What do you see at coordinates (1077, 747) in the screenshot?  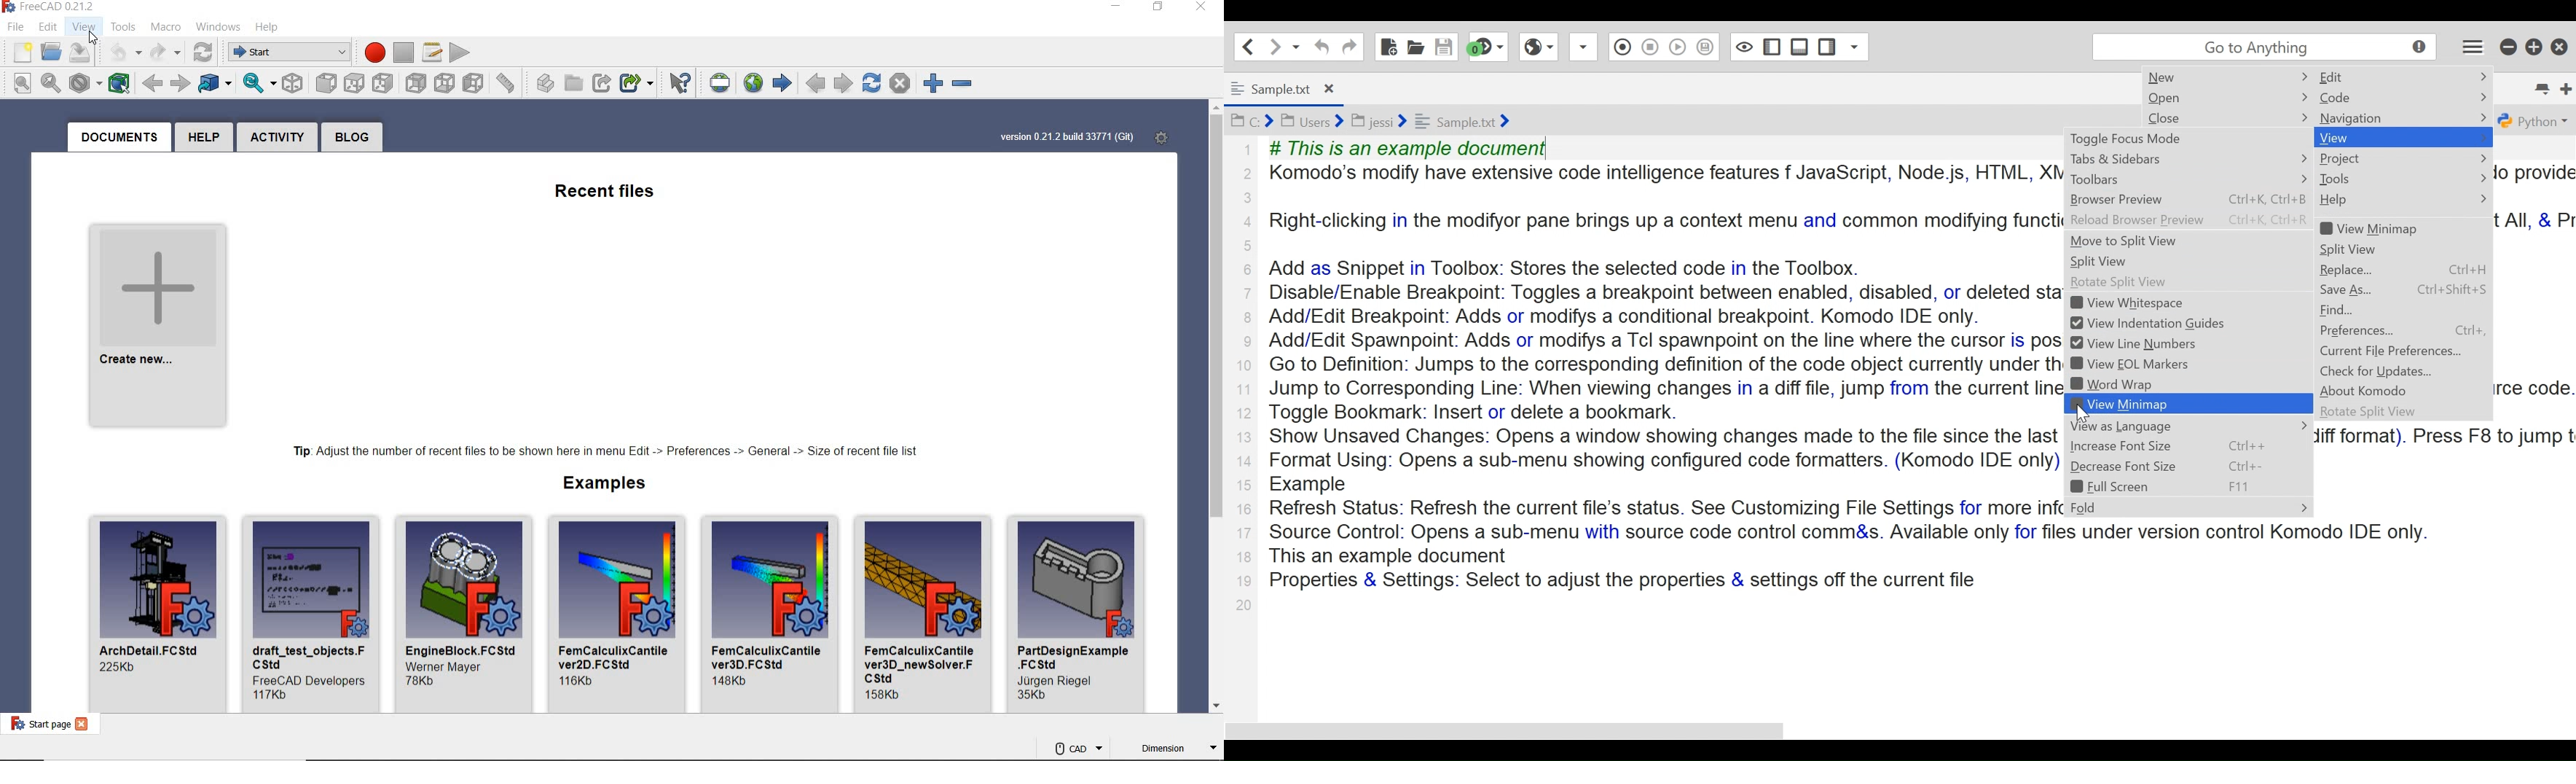 I see `cad navigation style` at bounding box center [1077, 747].